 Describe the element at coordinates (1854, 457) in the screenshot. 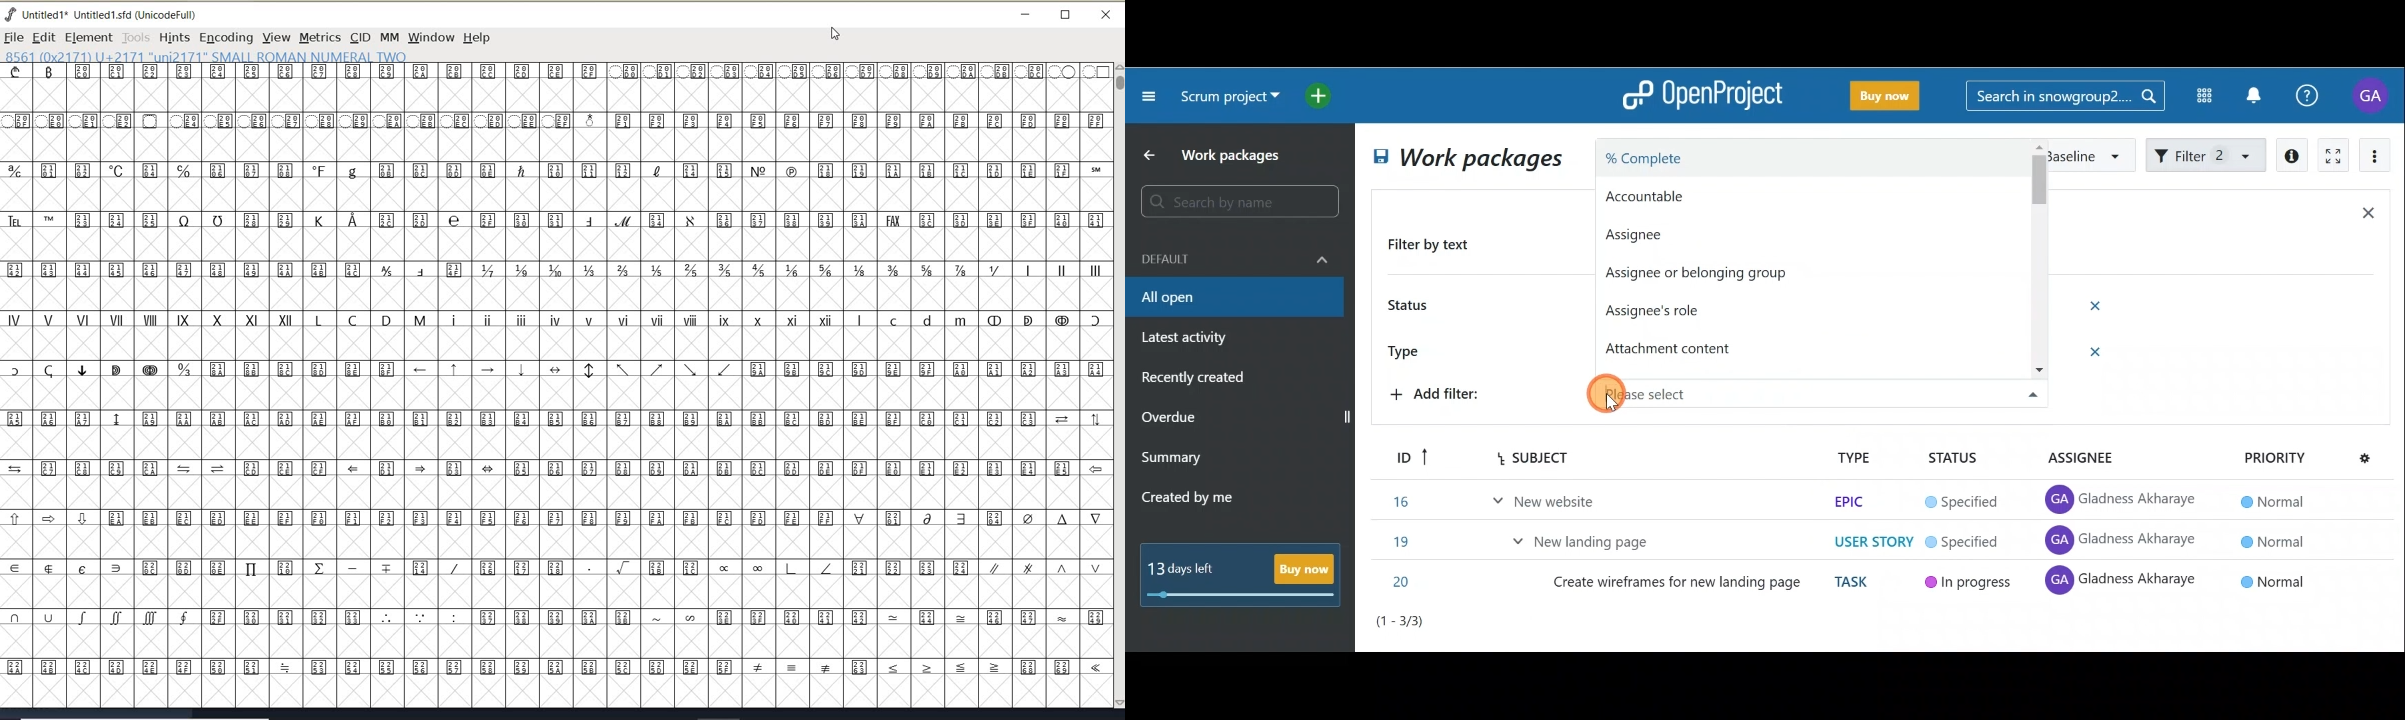

I see `type` at that location.